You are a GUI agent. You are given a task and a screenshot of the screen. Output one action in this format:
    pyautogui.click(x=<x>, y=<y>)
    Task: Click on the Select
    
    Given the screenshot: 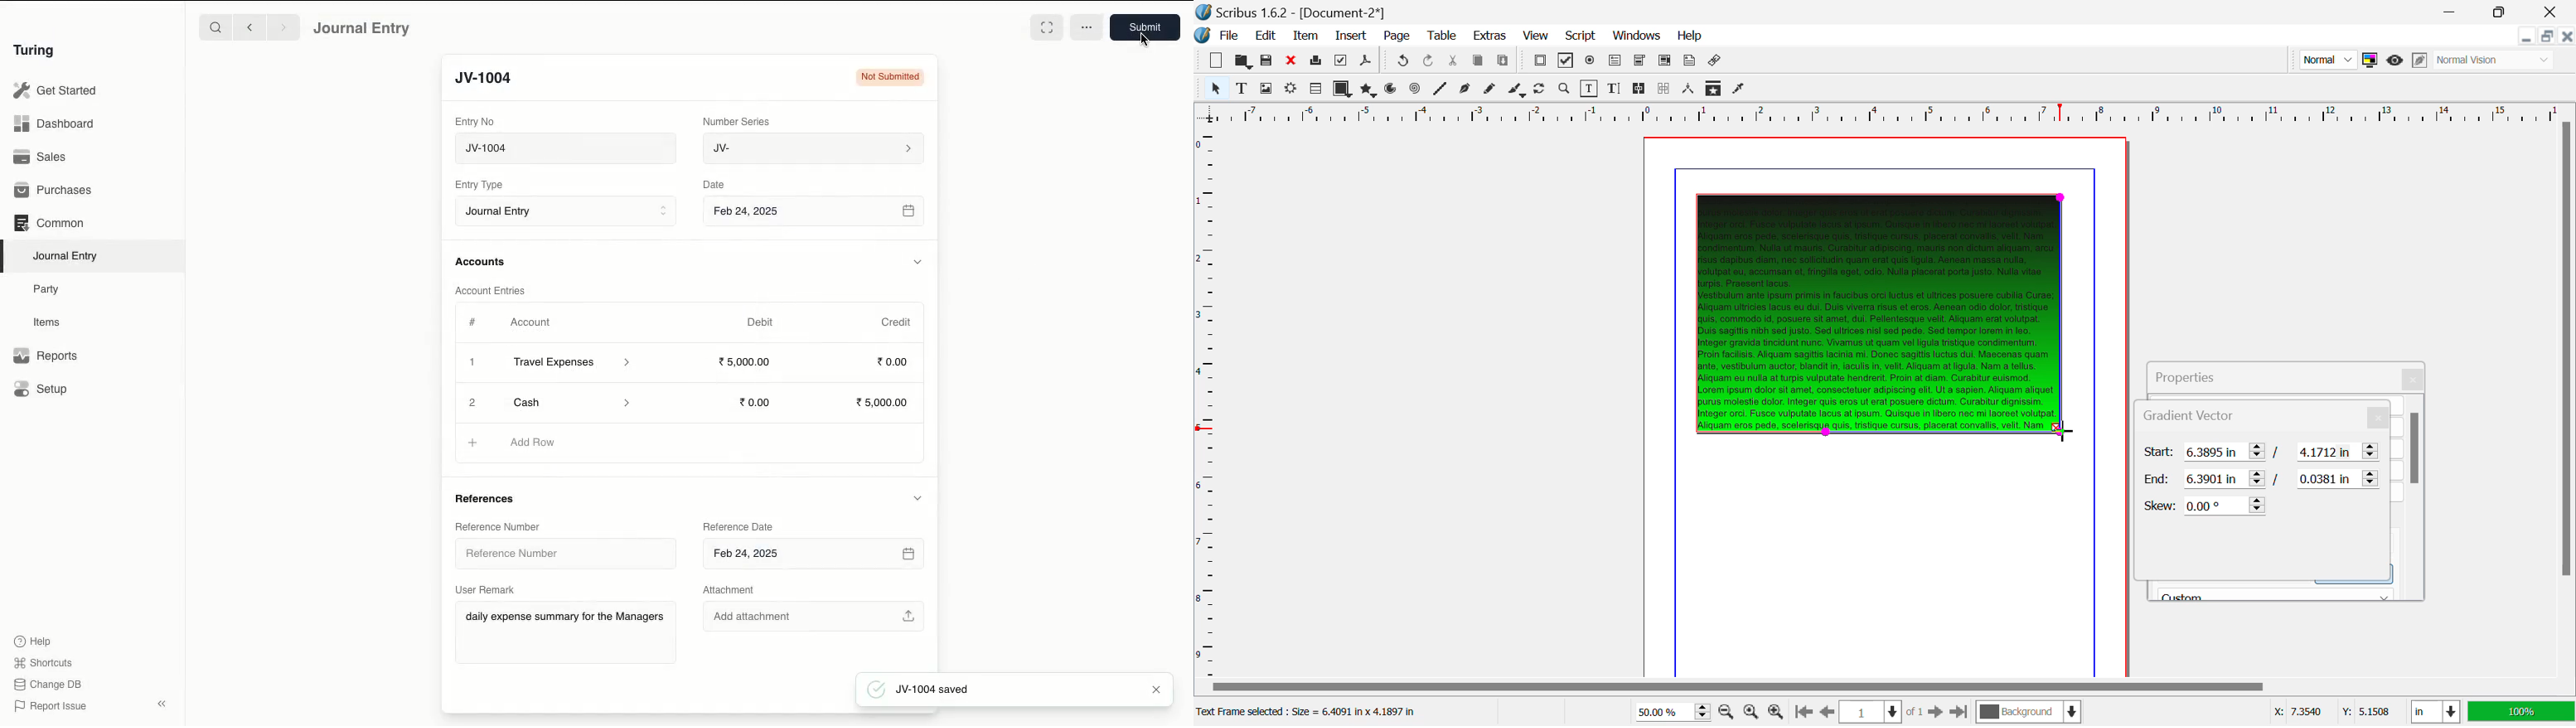 What is the action you would take?
    pyautogui.click(x=1215, y=87)
    